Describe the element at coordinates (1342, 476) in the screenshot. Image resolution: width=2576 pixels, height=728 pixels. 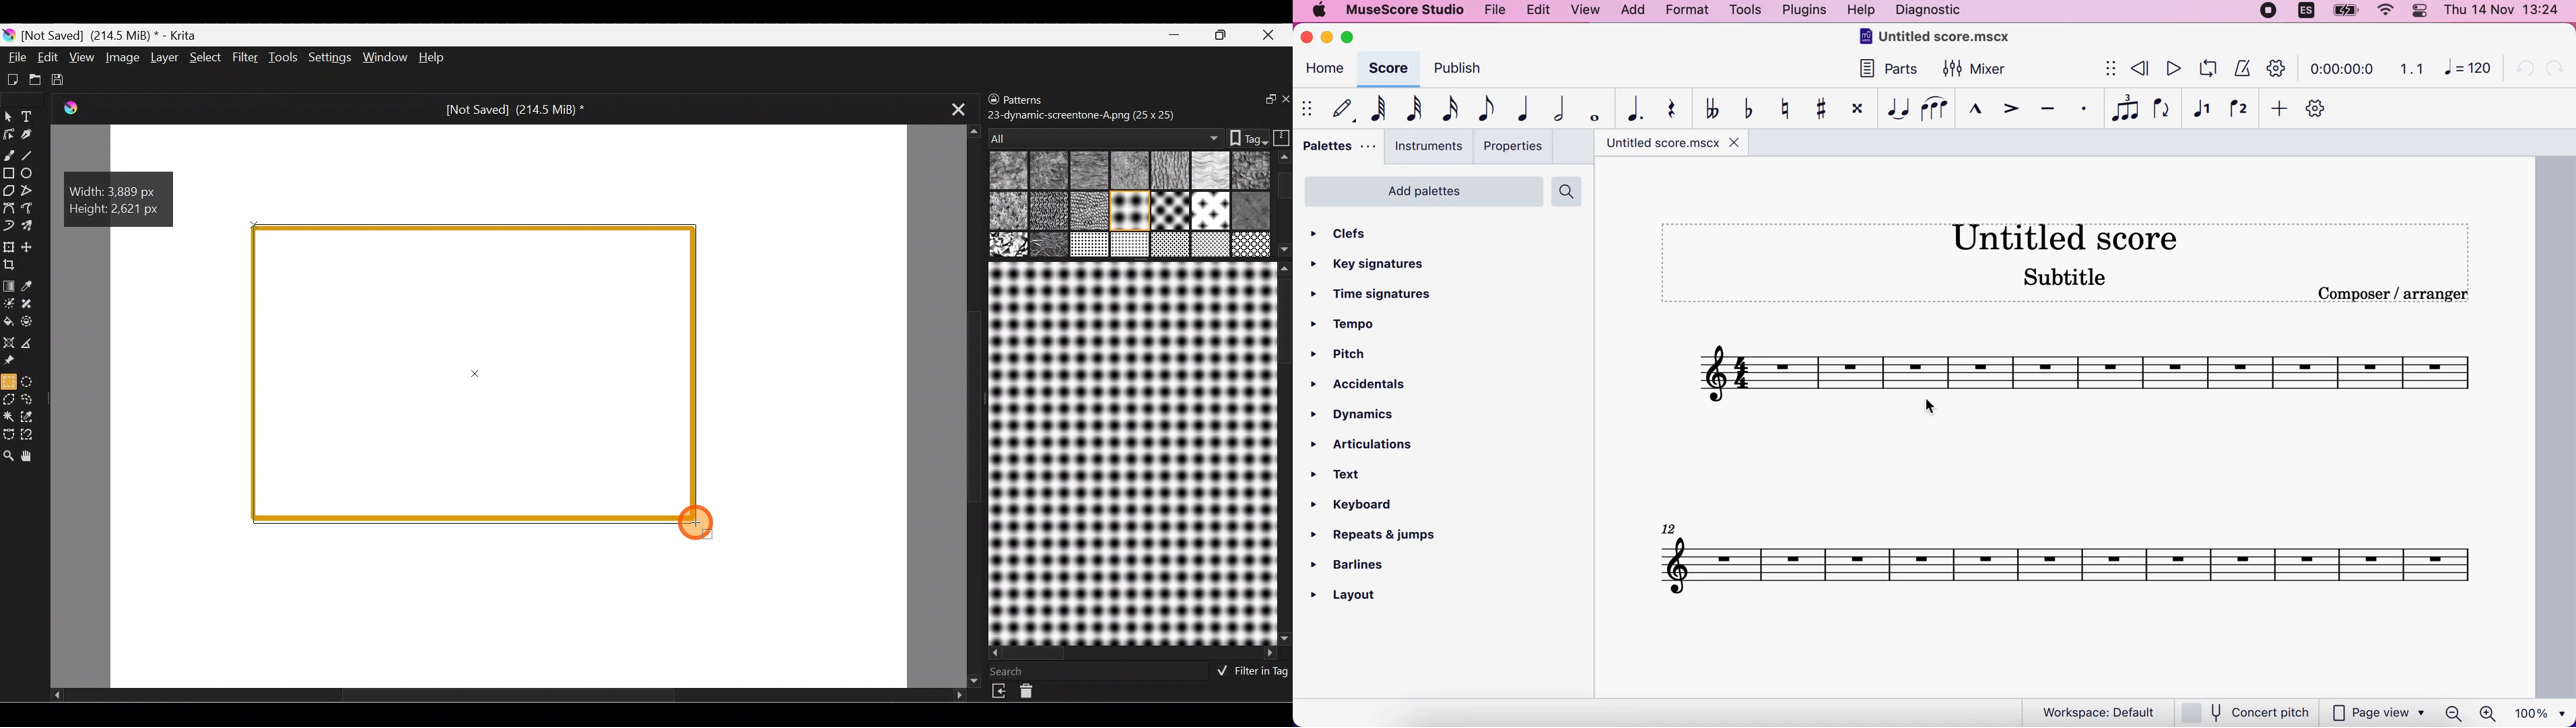
I see `text` at that location.